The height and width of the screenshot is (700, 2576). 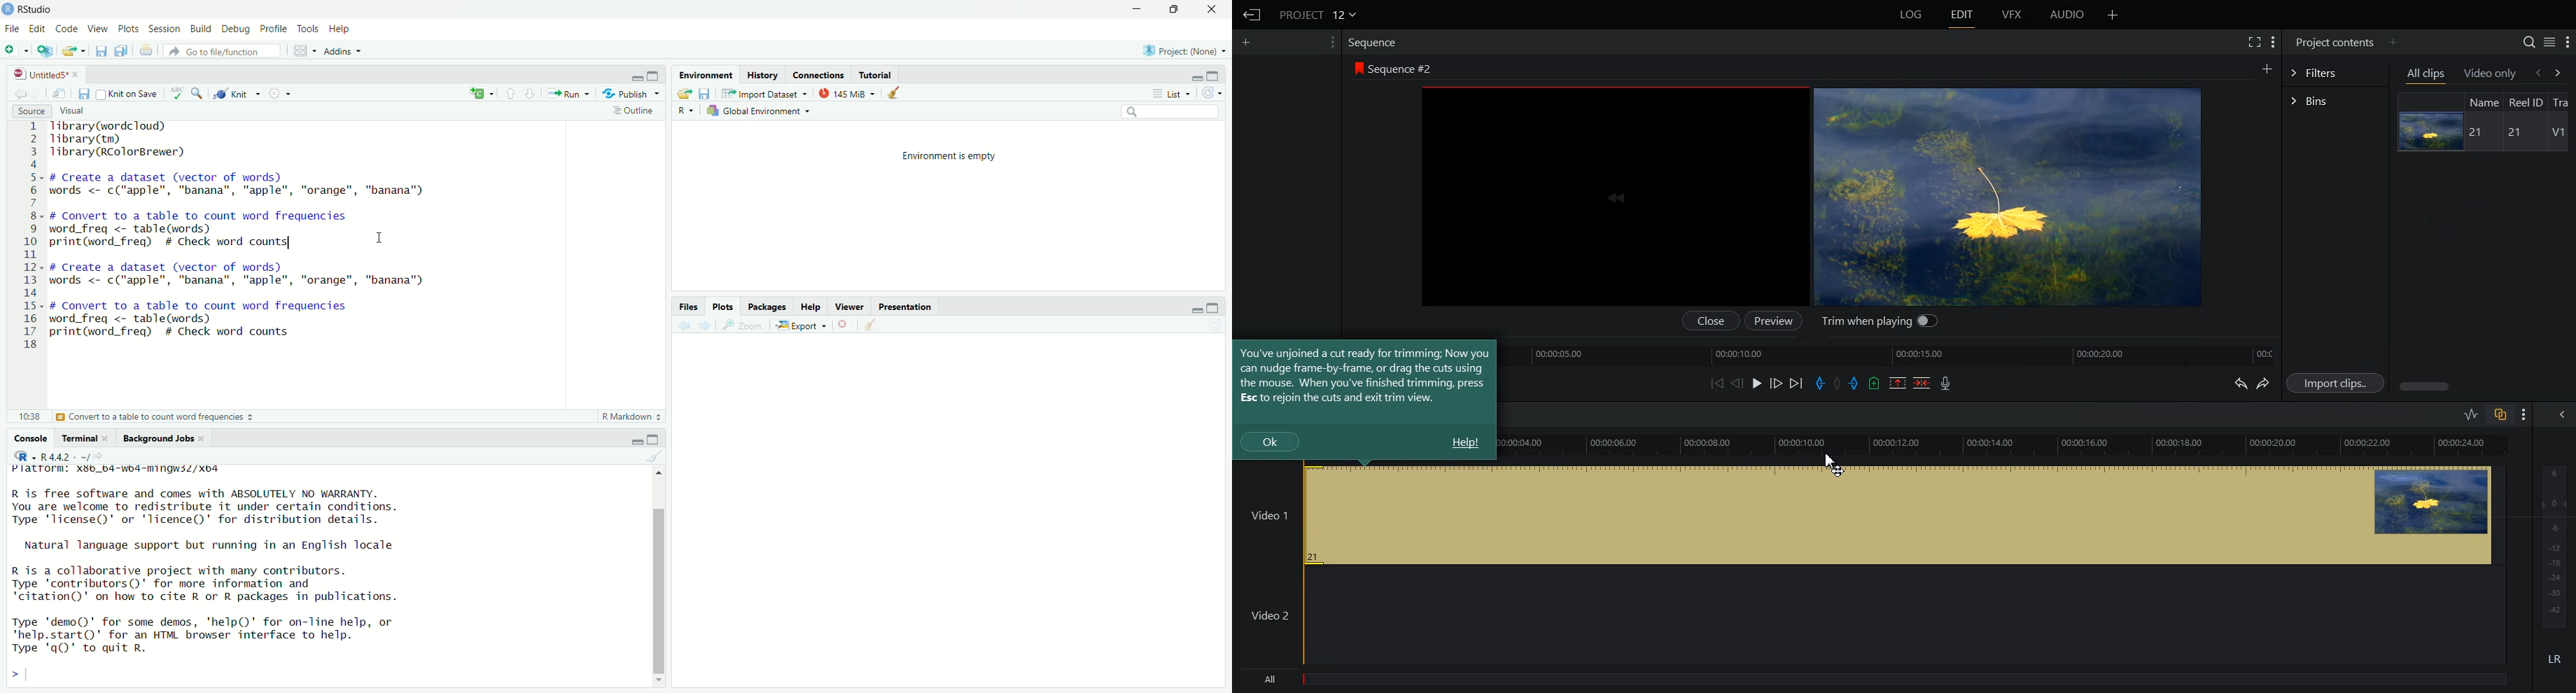 I want to click on Reel ID, so click(x=2526, y=102).